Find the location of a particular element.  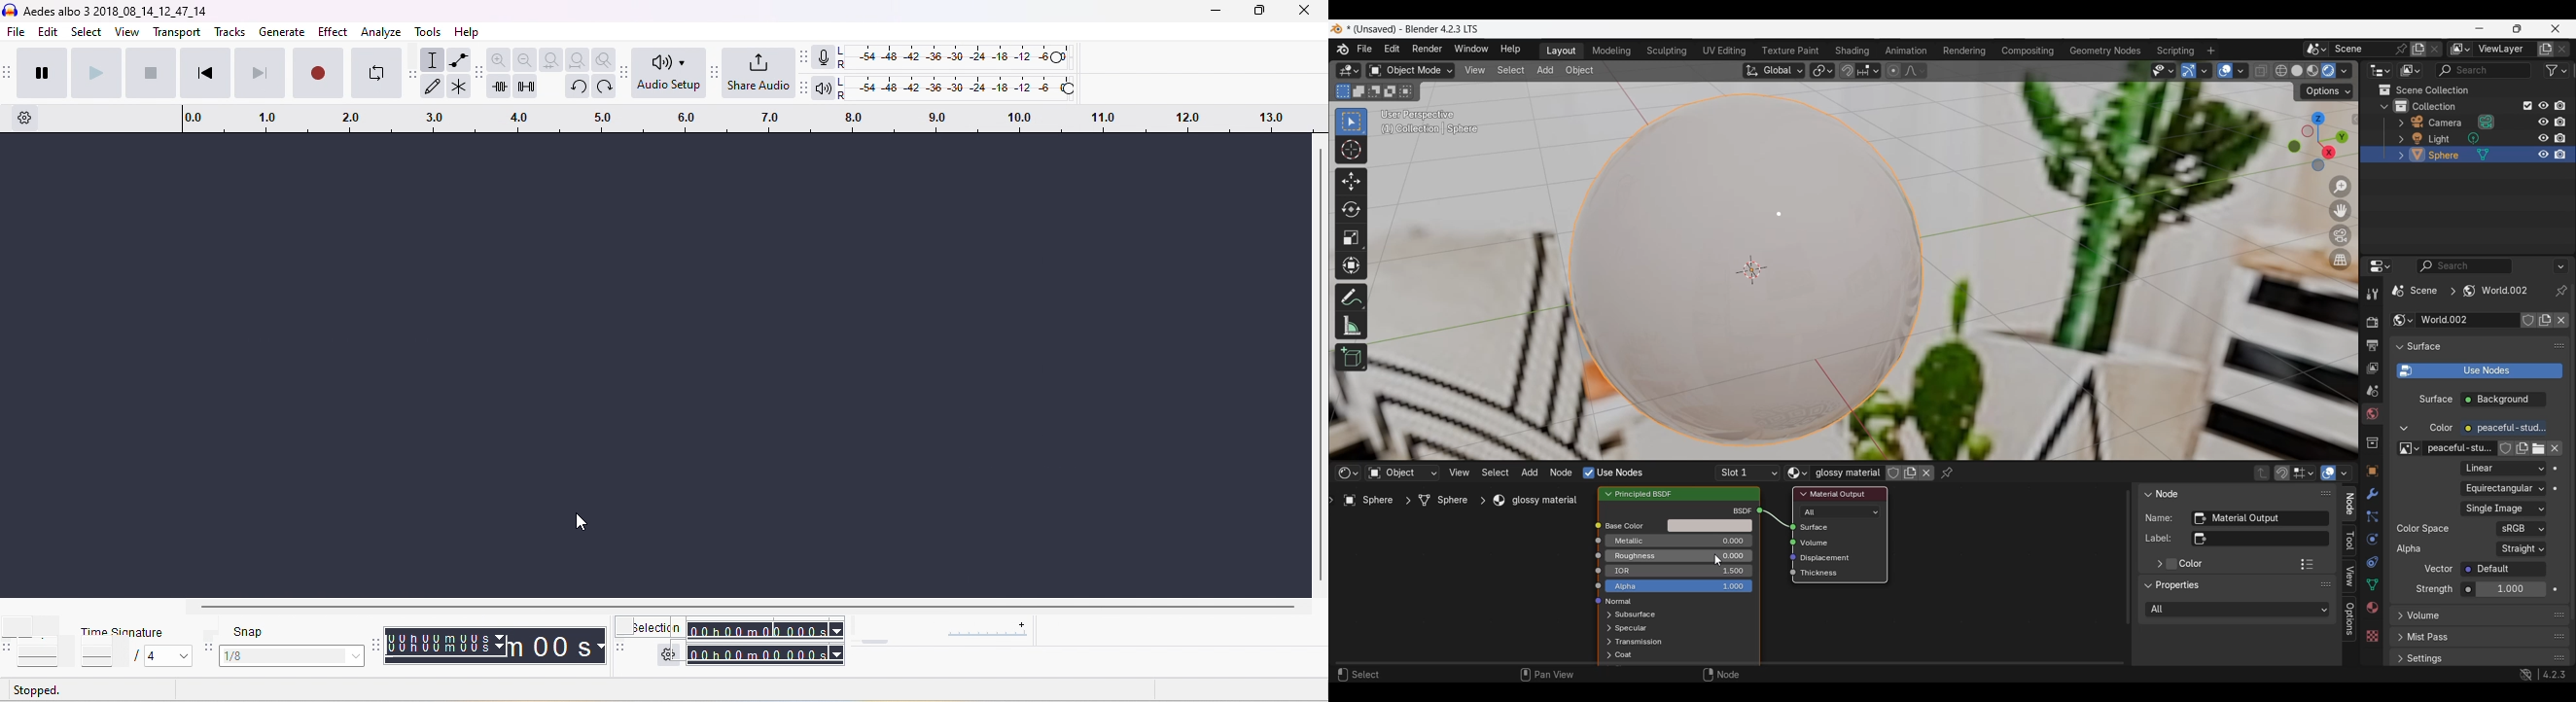

Layout workspace is located at coordinates (1561, 51).